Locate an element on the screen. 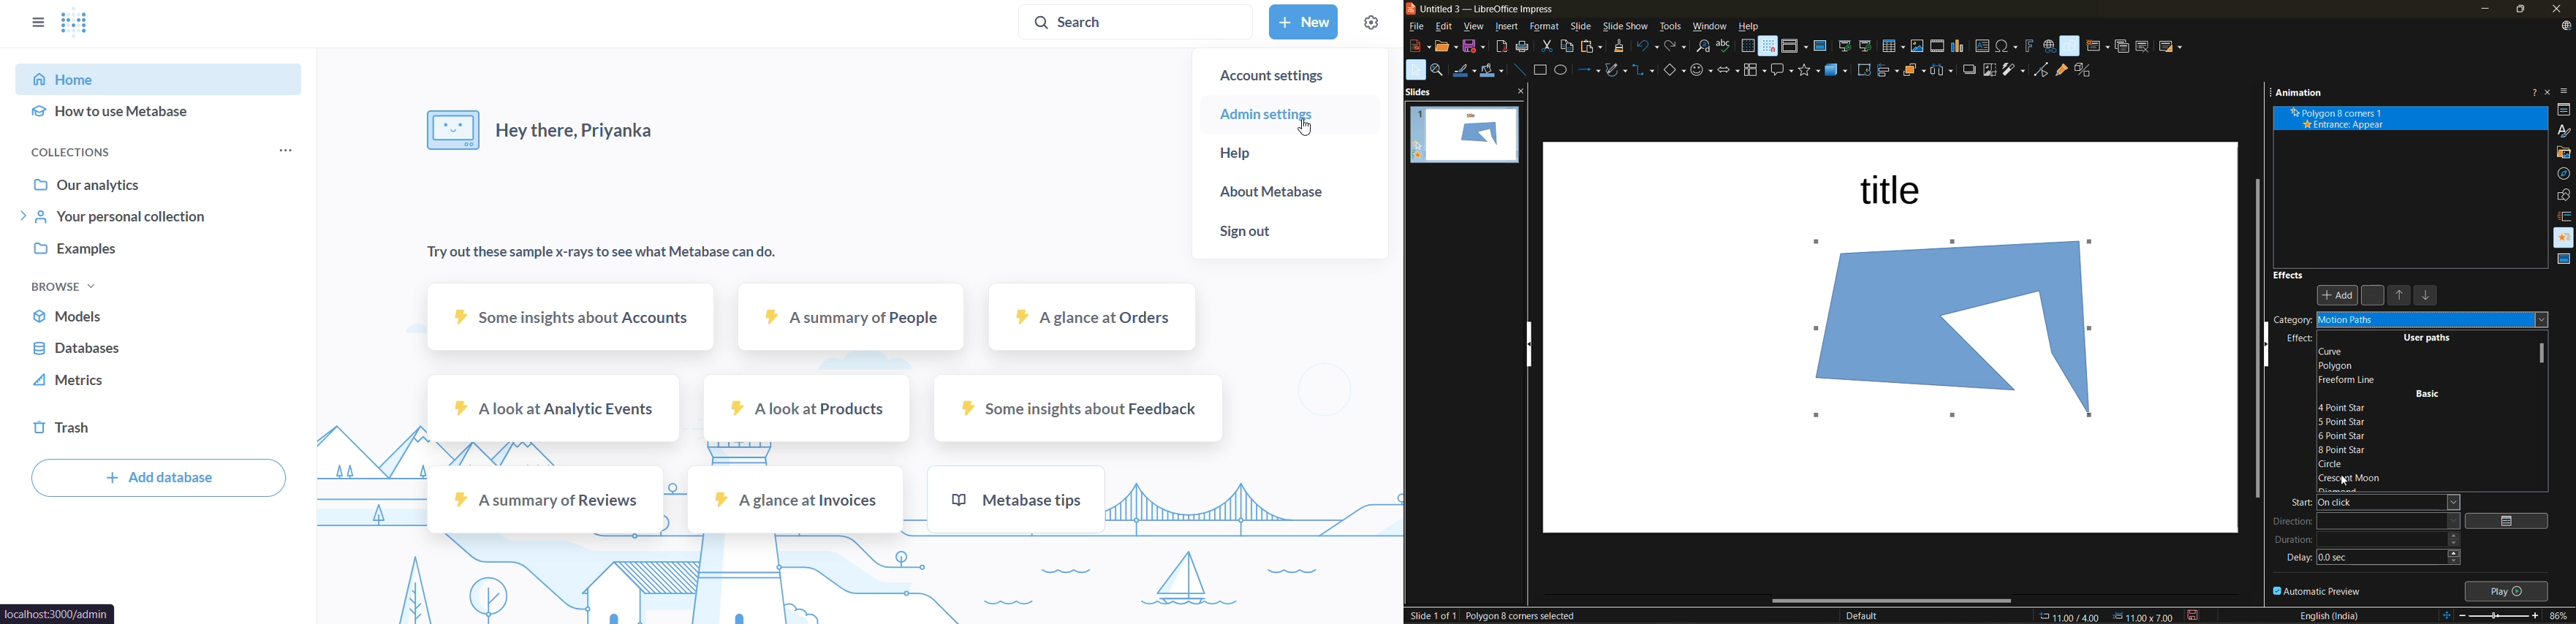 This screenshot has width=2576, height=644. hey there, priyanka is located at coordinates (545, 134).